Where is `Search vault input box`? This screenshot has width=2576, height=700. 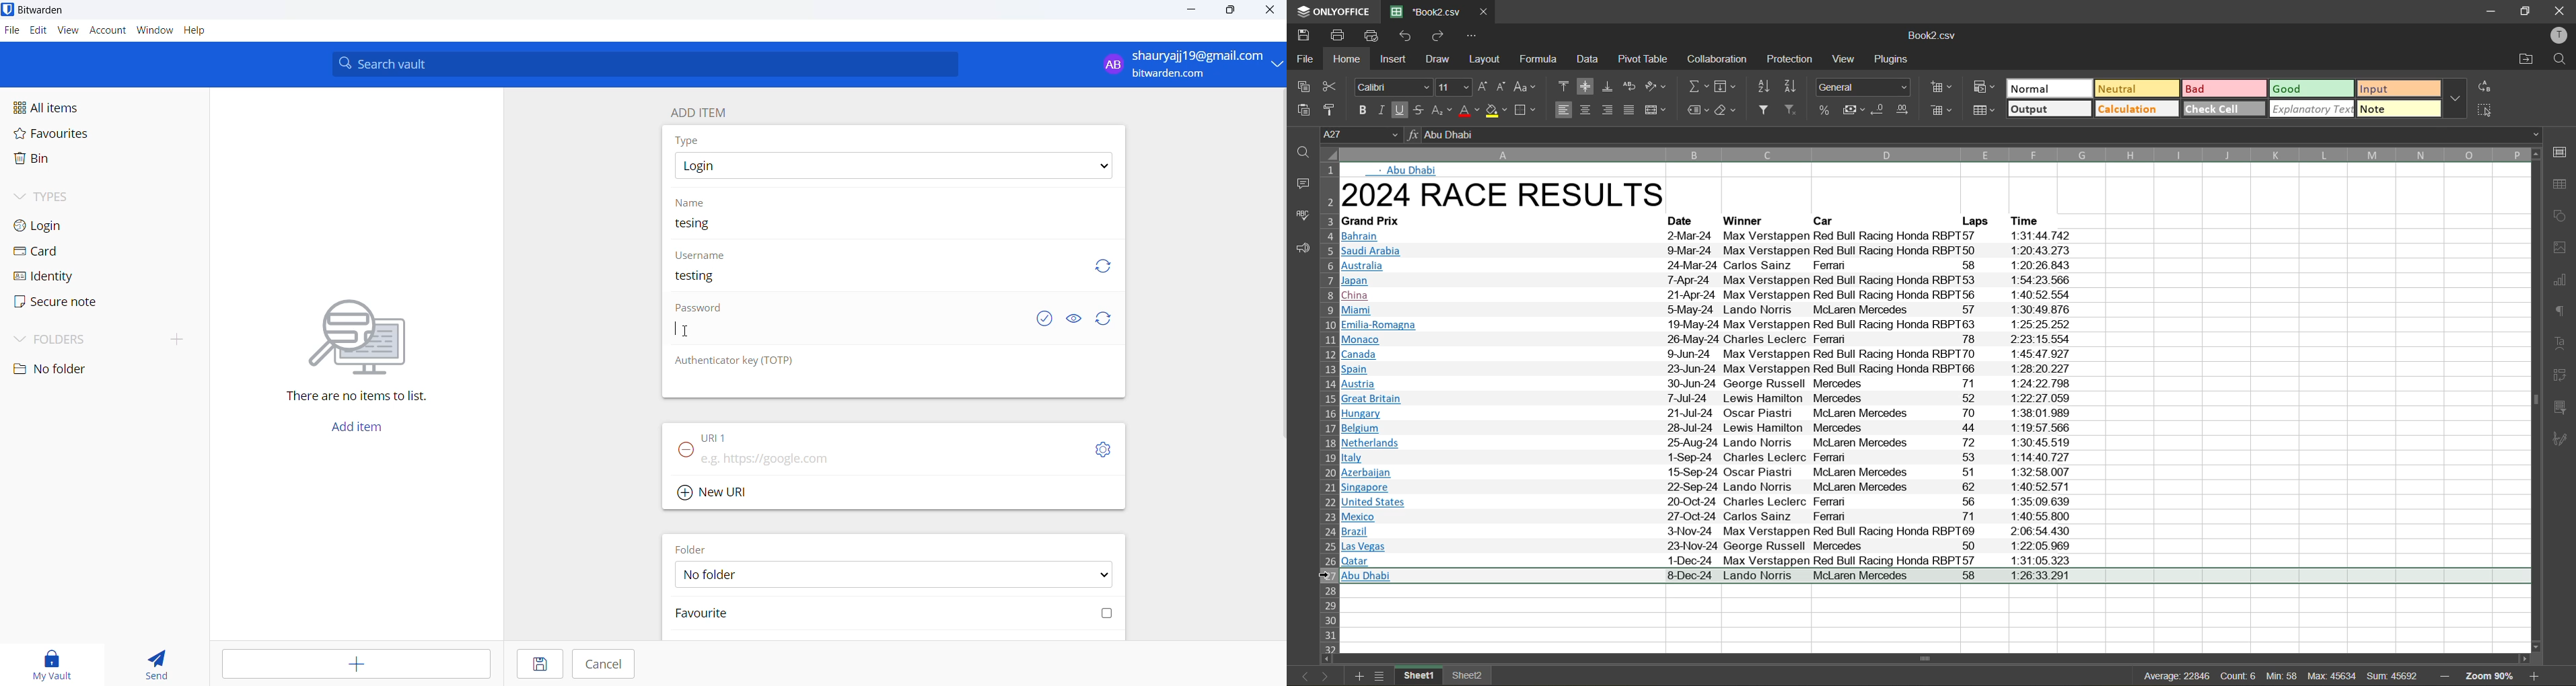 Search vault input box is located at coordinates (641, 64).